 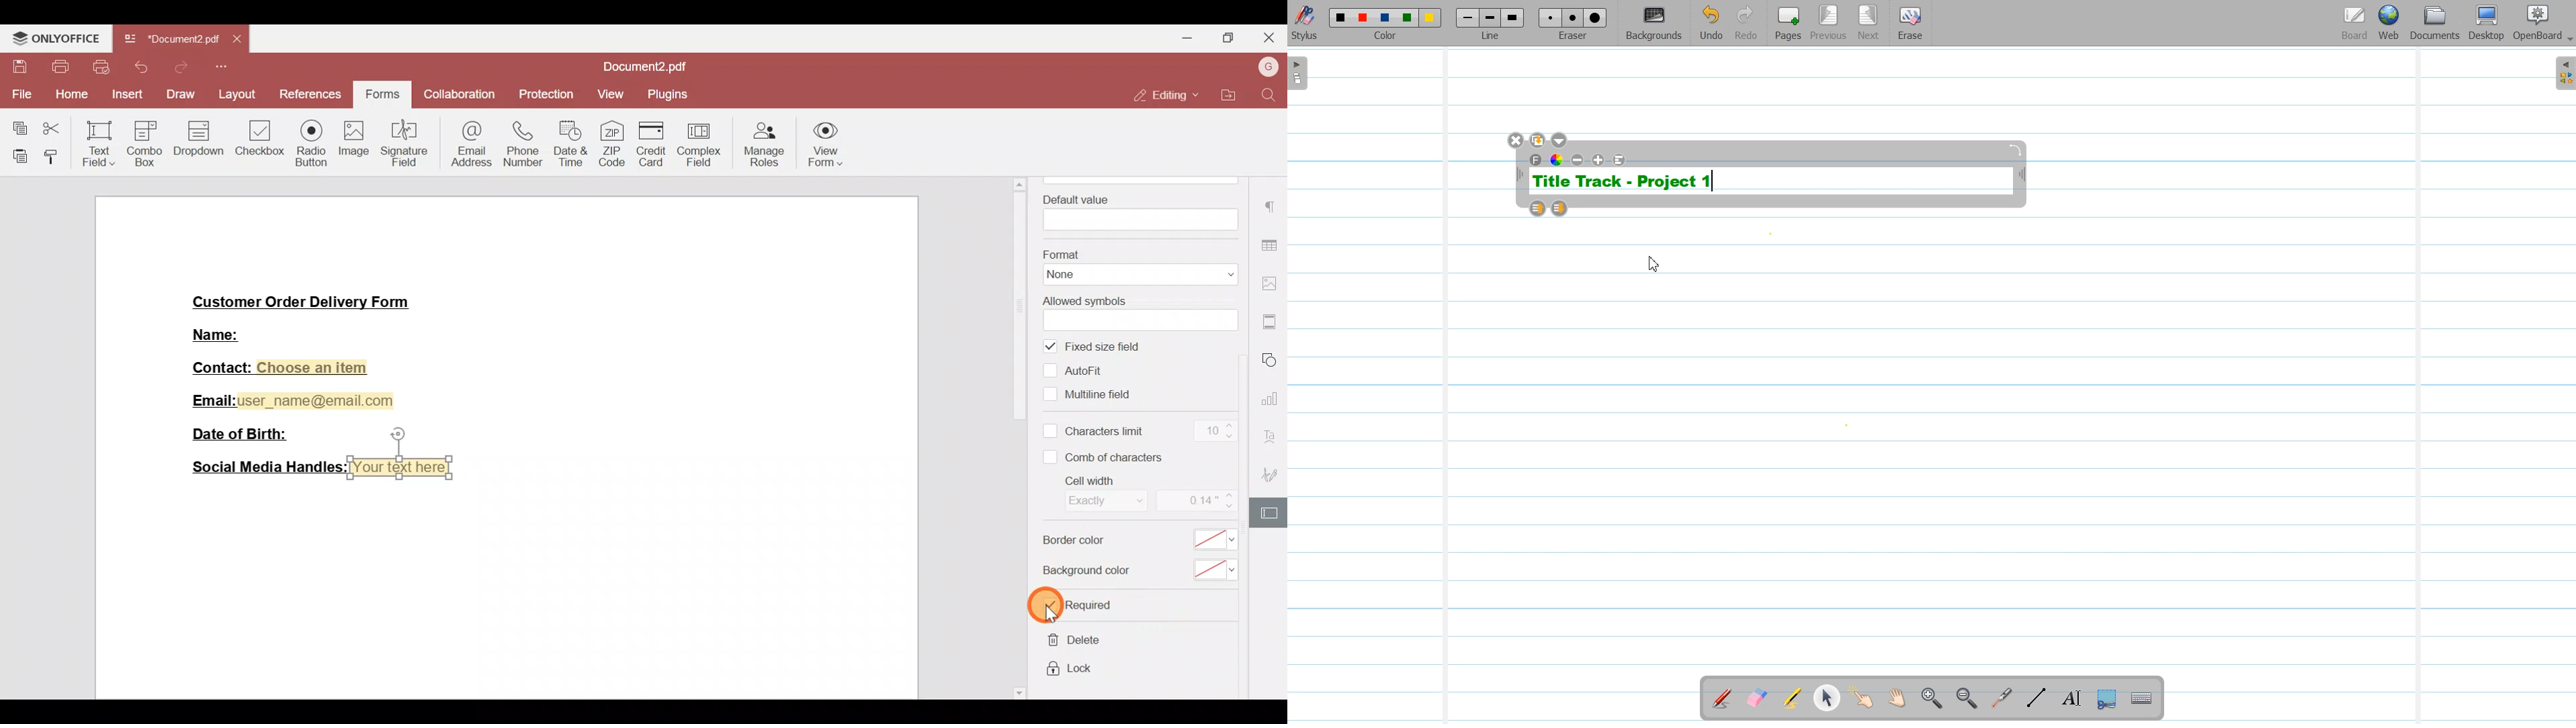 What do you see at coordinates (1136, 543) in the screenshot?
I see `Border color` at bounding box center [1136, 543].